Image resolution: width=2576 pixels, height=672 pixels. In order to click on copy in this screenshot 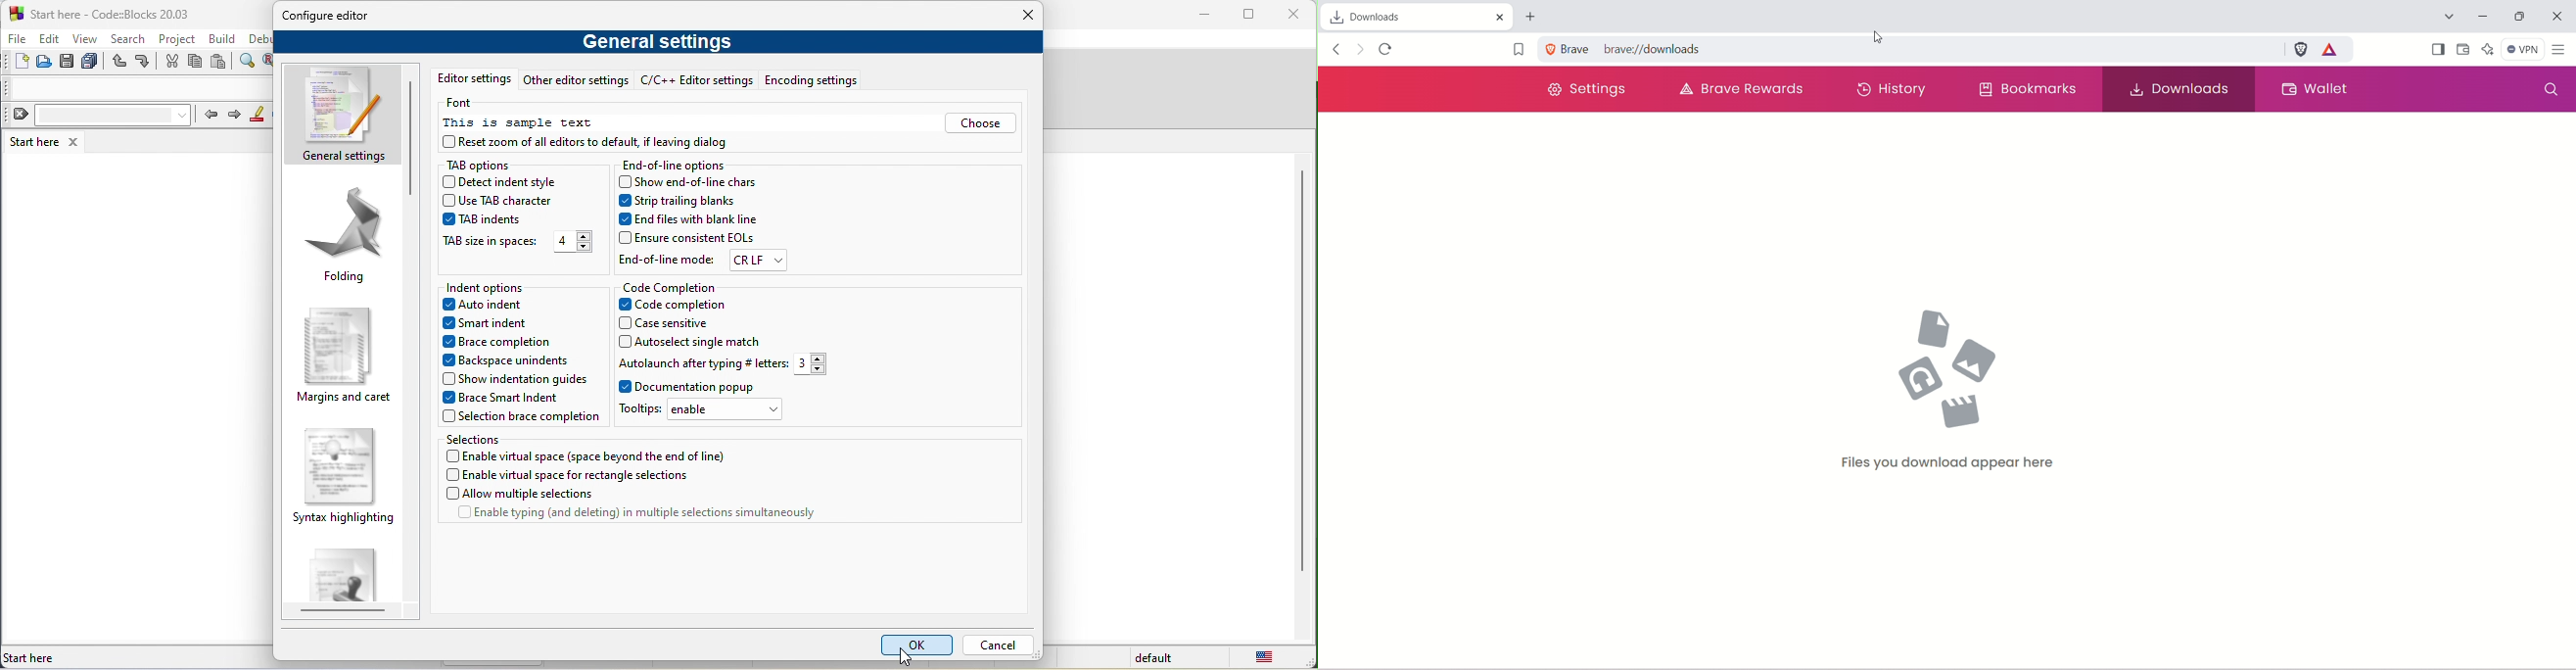, I will do `click(197, 63)`.